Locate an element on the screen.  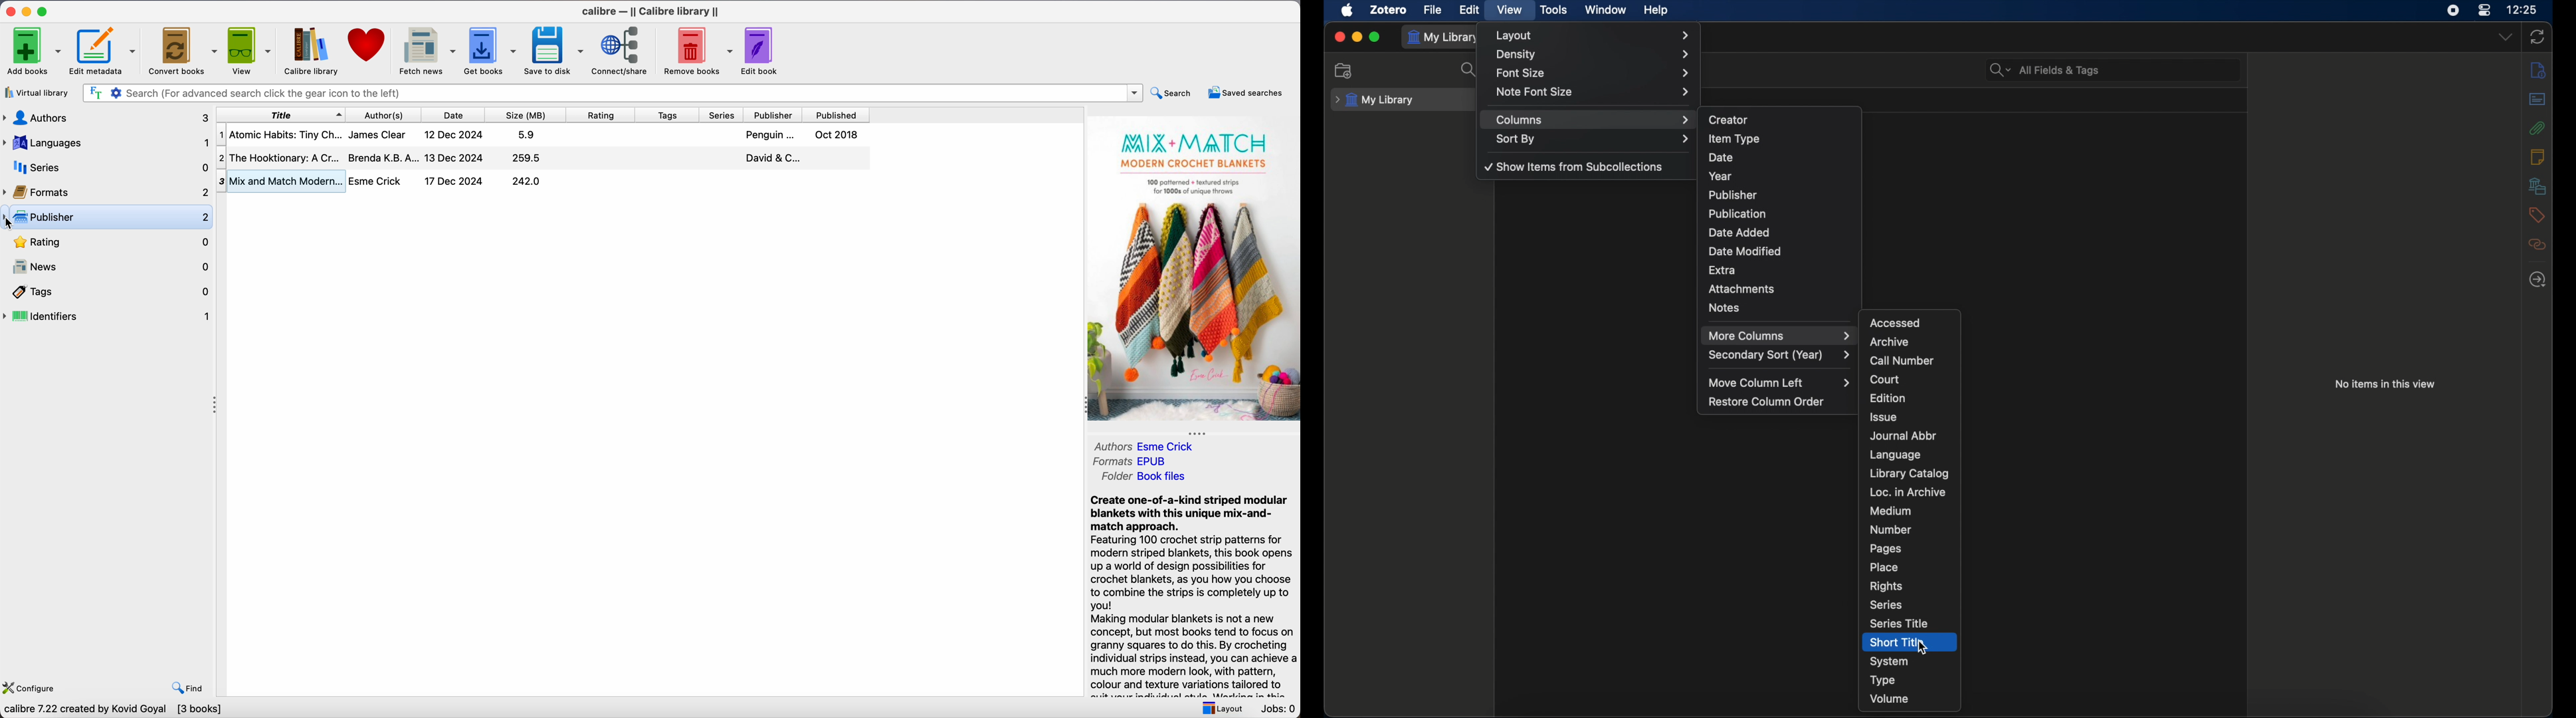
layout is located at coordinates (1592, 35).